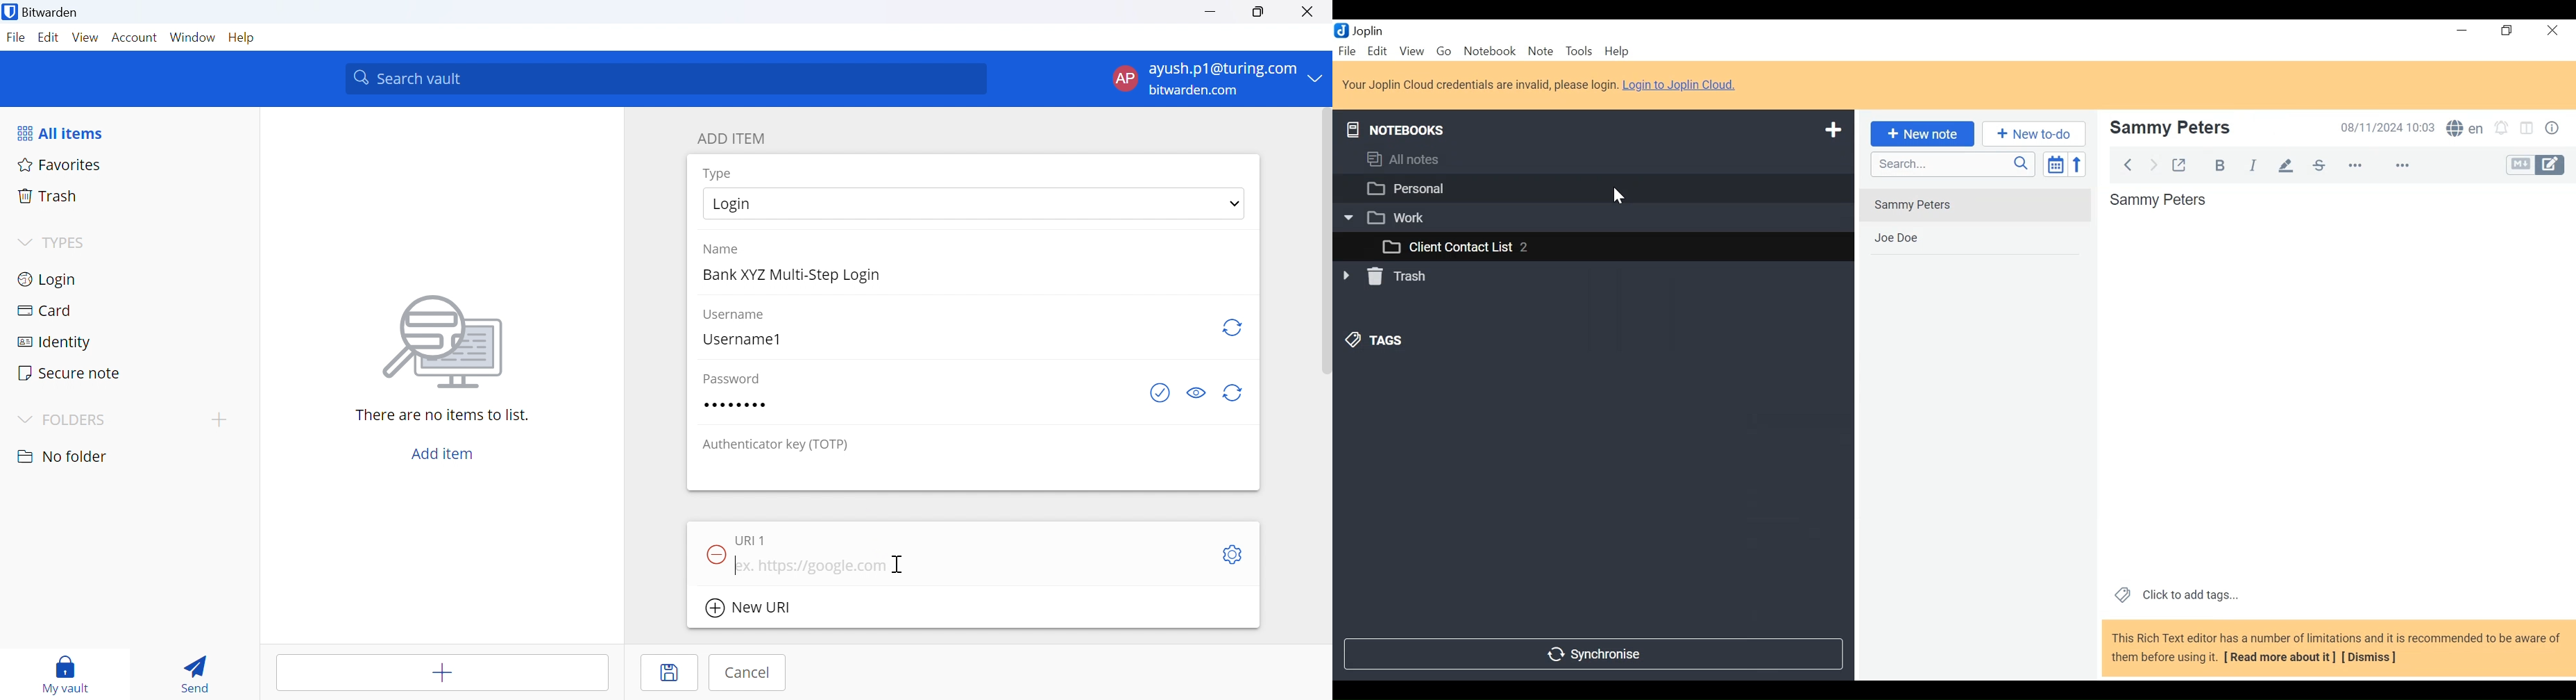 The height and width of the screenshot is (700, 2576). I want to click on Password, so click(734, 378).